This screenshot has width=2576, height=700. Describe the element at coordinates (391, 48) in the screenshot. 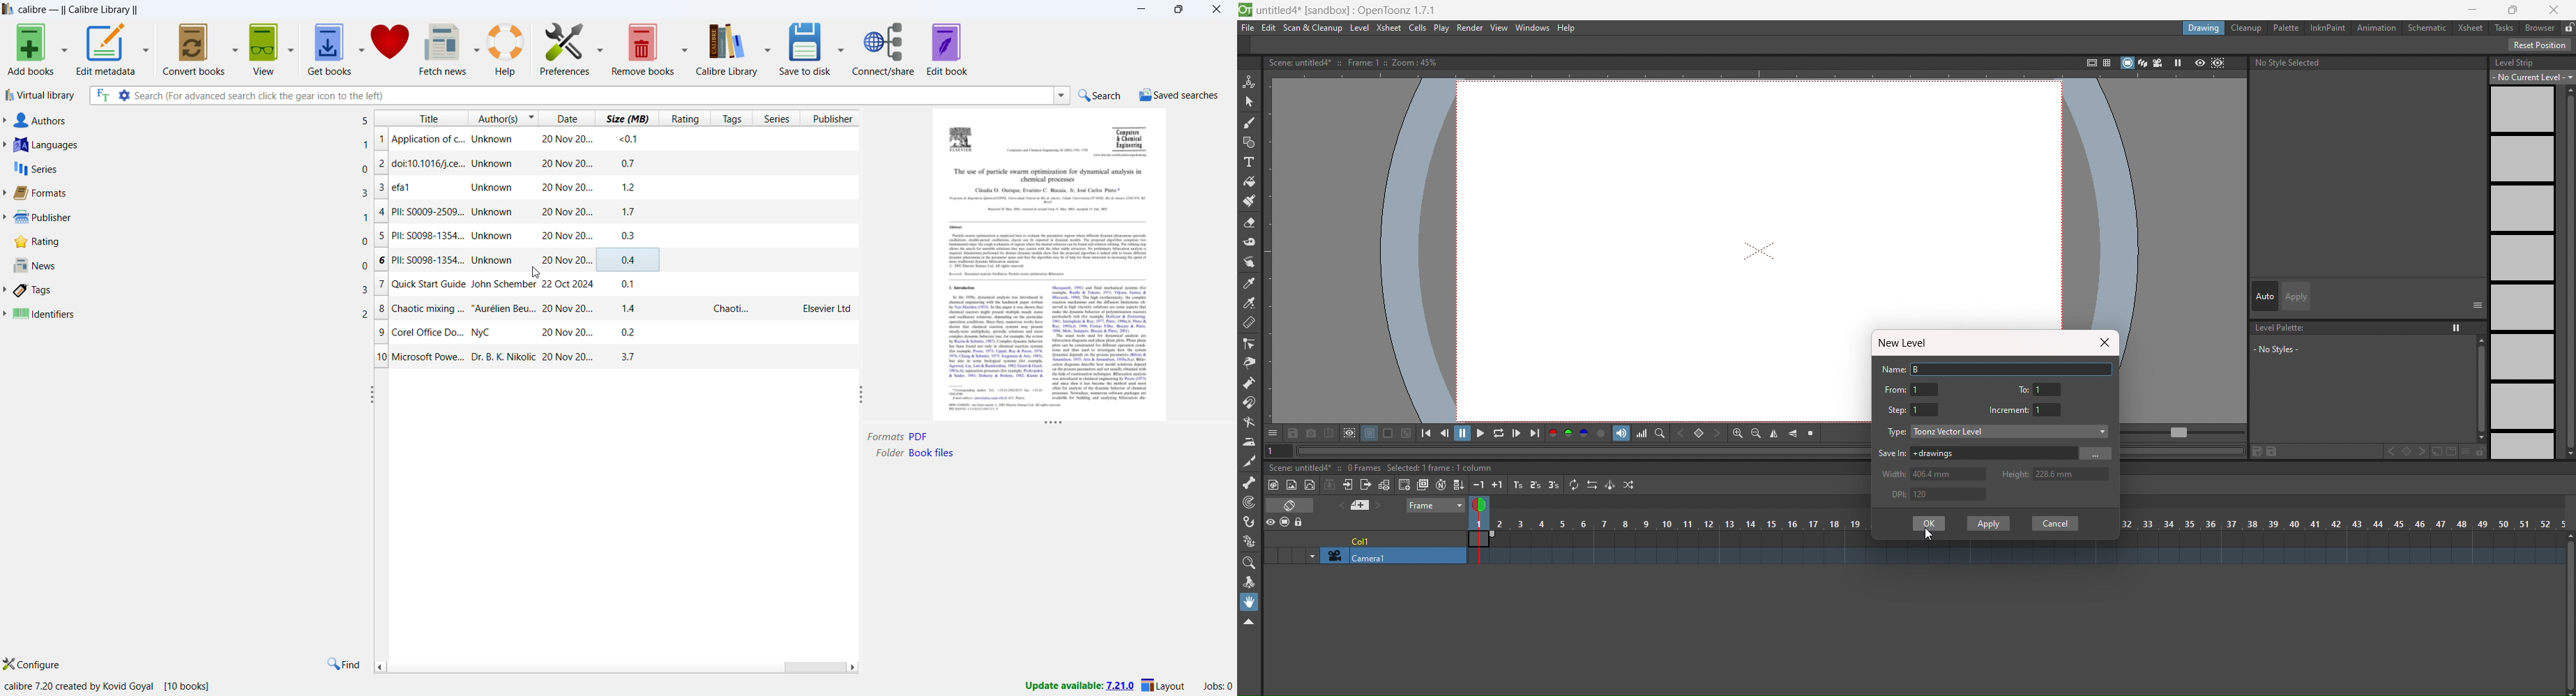

I see `donate to clibre` at that location.